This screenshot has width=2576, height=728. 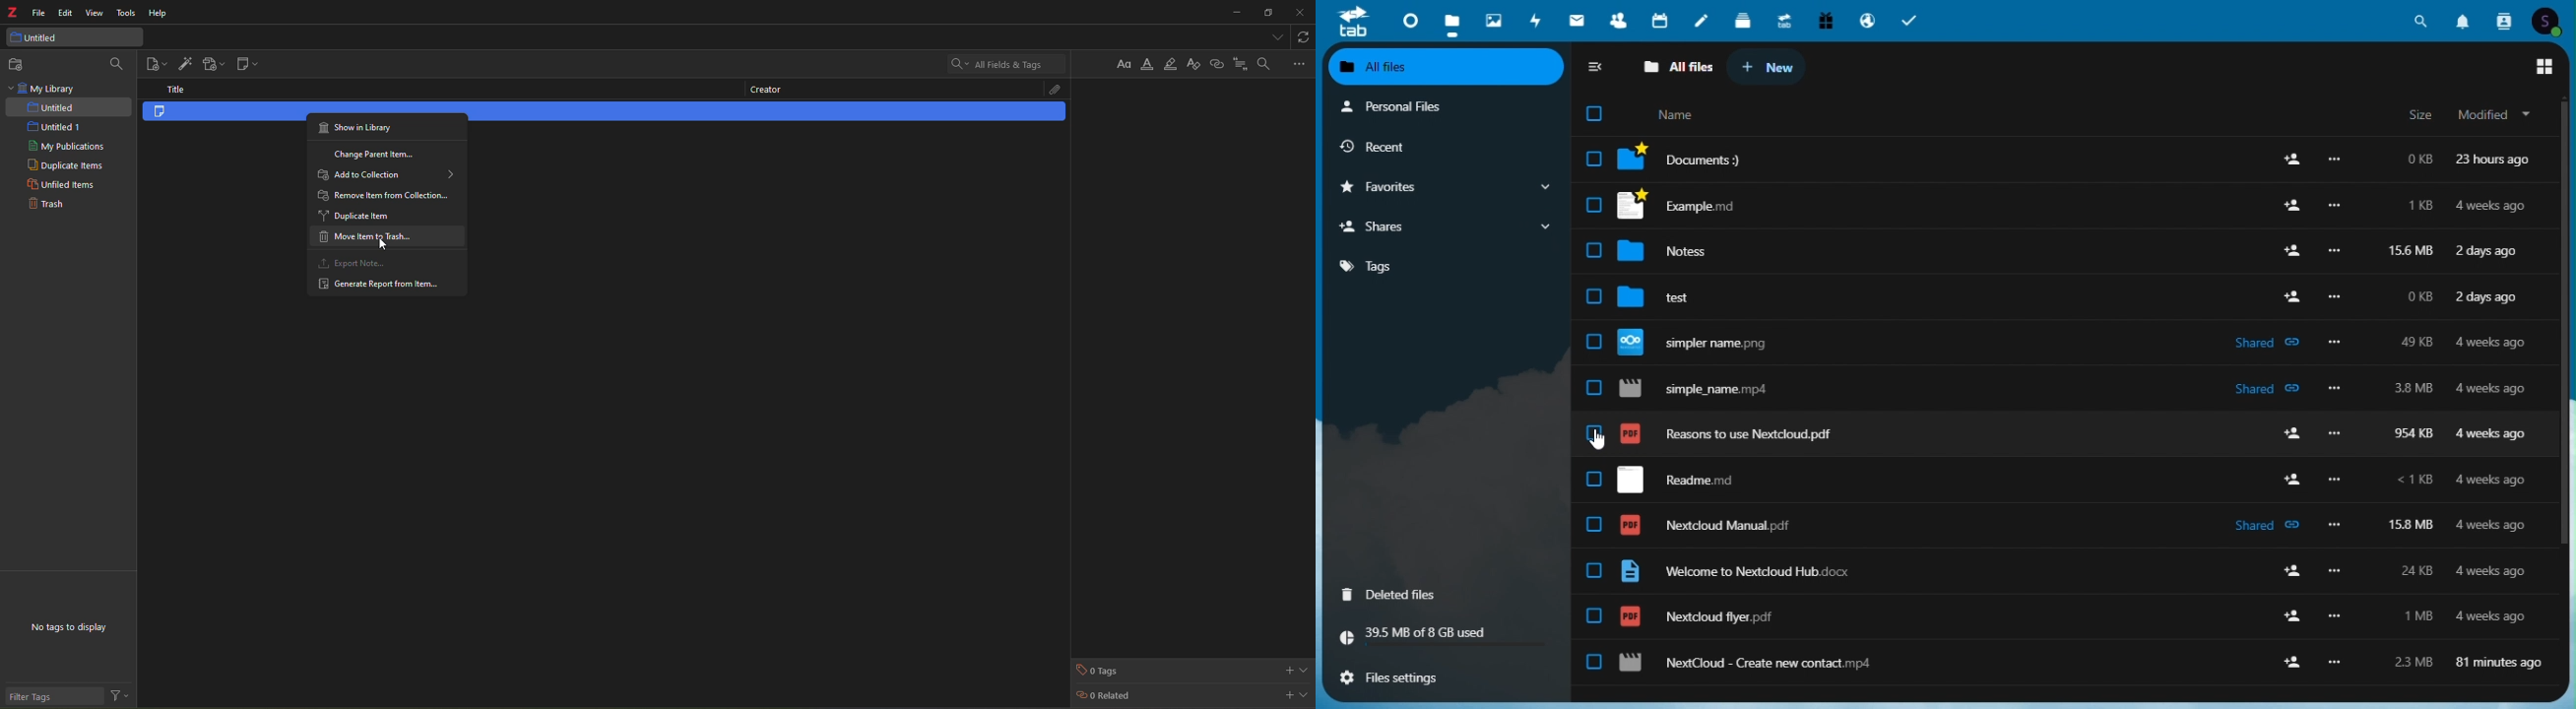 What do you see at coordinates (1617, 21) in the screenshot?
I see `Contacts` at bounding box center [1617, 21].